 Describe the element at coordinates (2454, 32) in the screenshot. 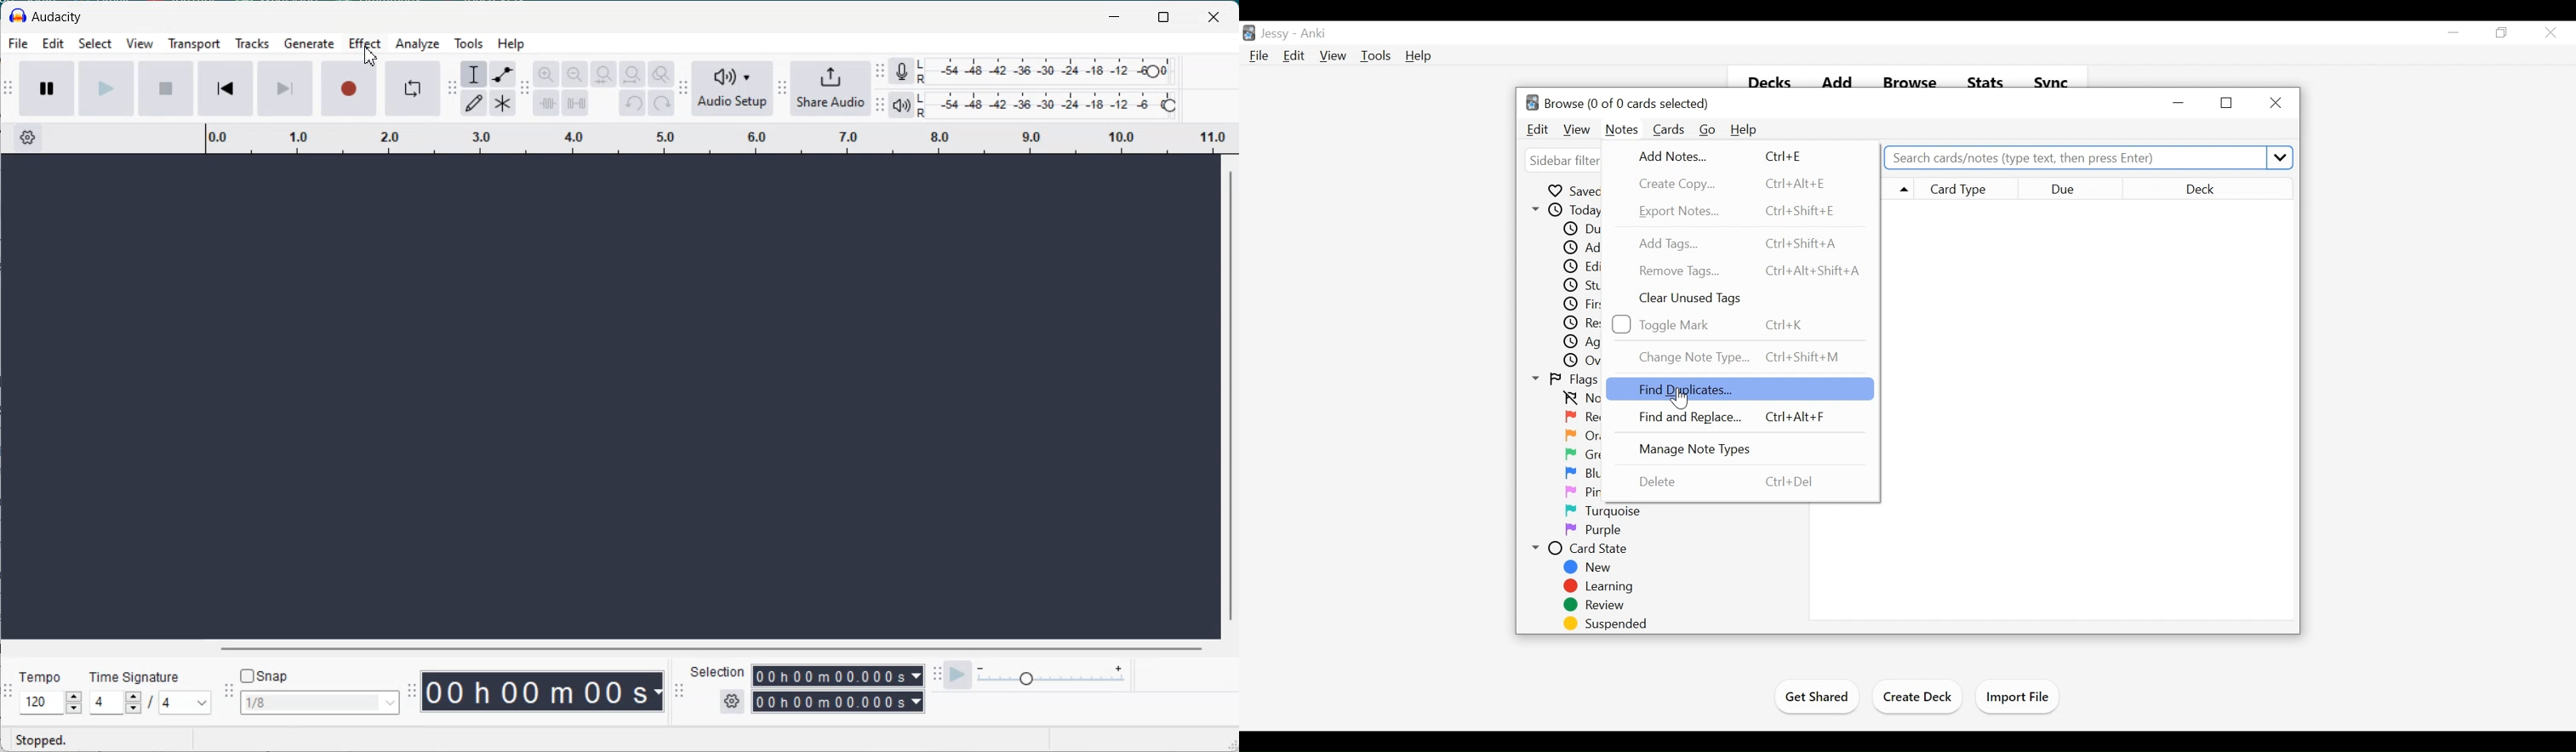

I see `minimize` at that location.